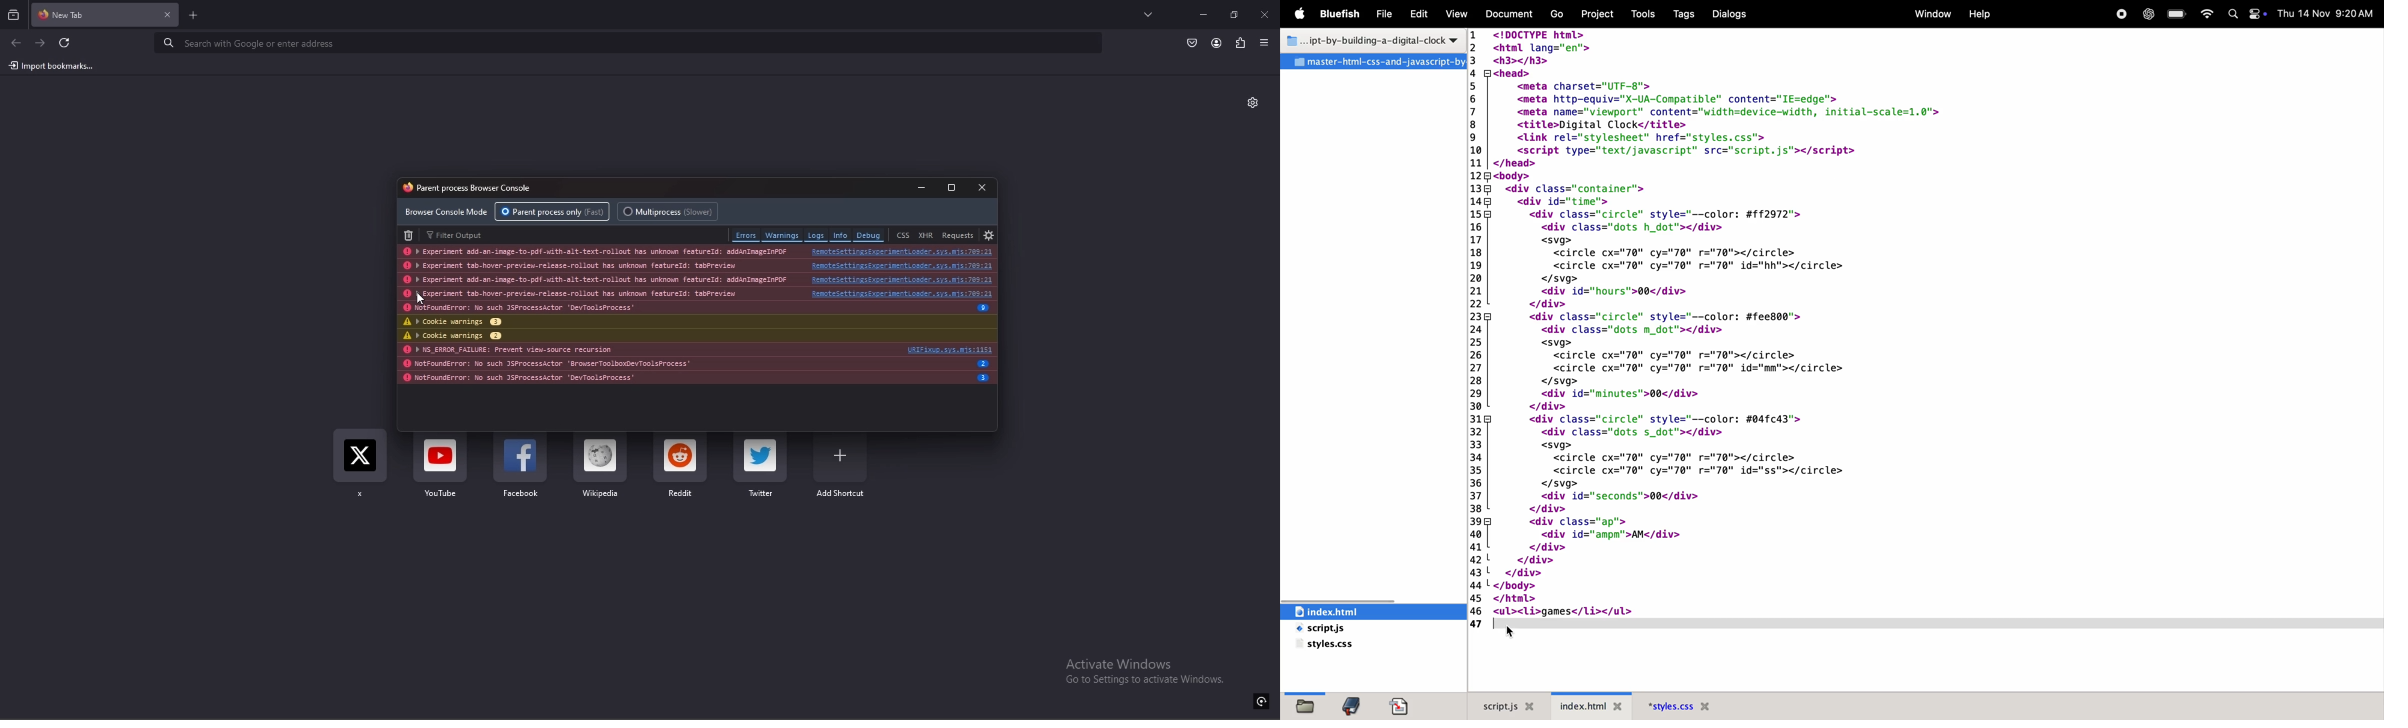 This screenshot has height=728, width=2408. I want to click on warnings, so click(783, 235).